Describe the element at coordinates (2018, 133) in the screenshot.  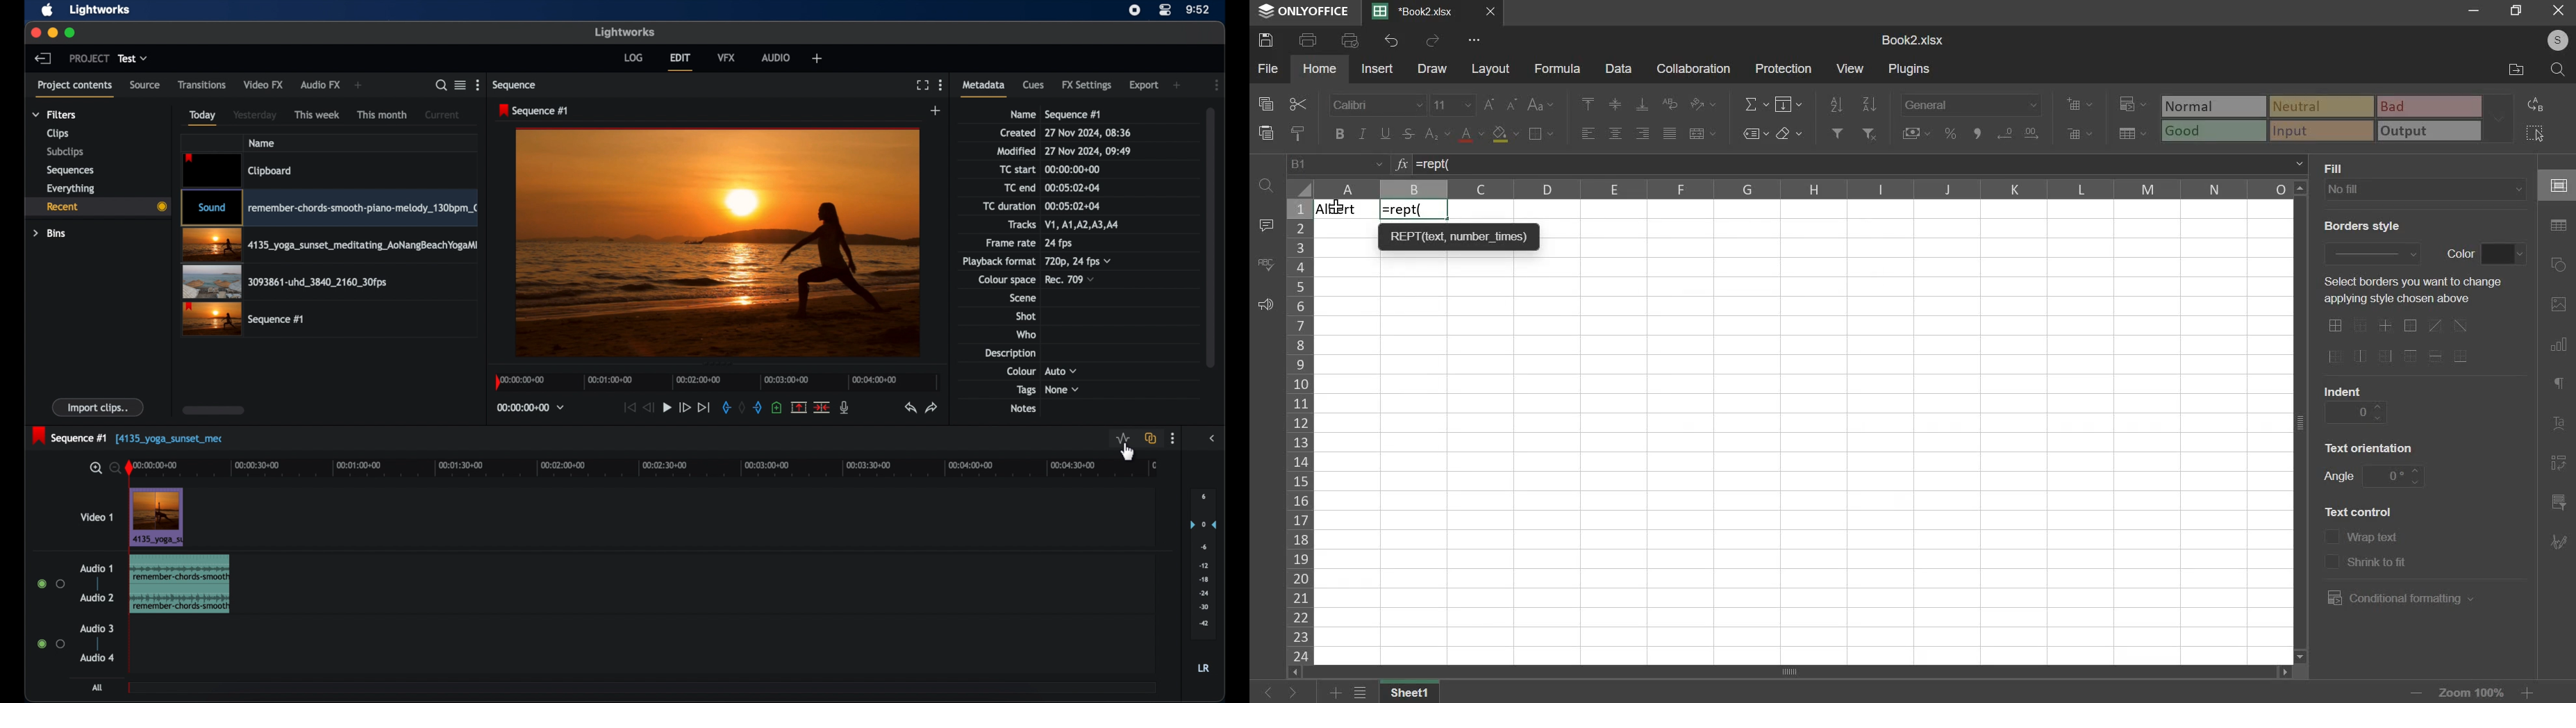
I see `increase & decrease decimal` at that location.